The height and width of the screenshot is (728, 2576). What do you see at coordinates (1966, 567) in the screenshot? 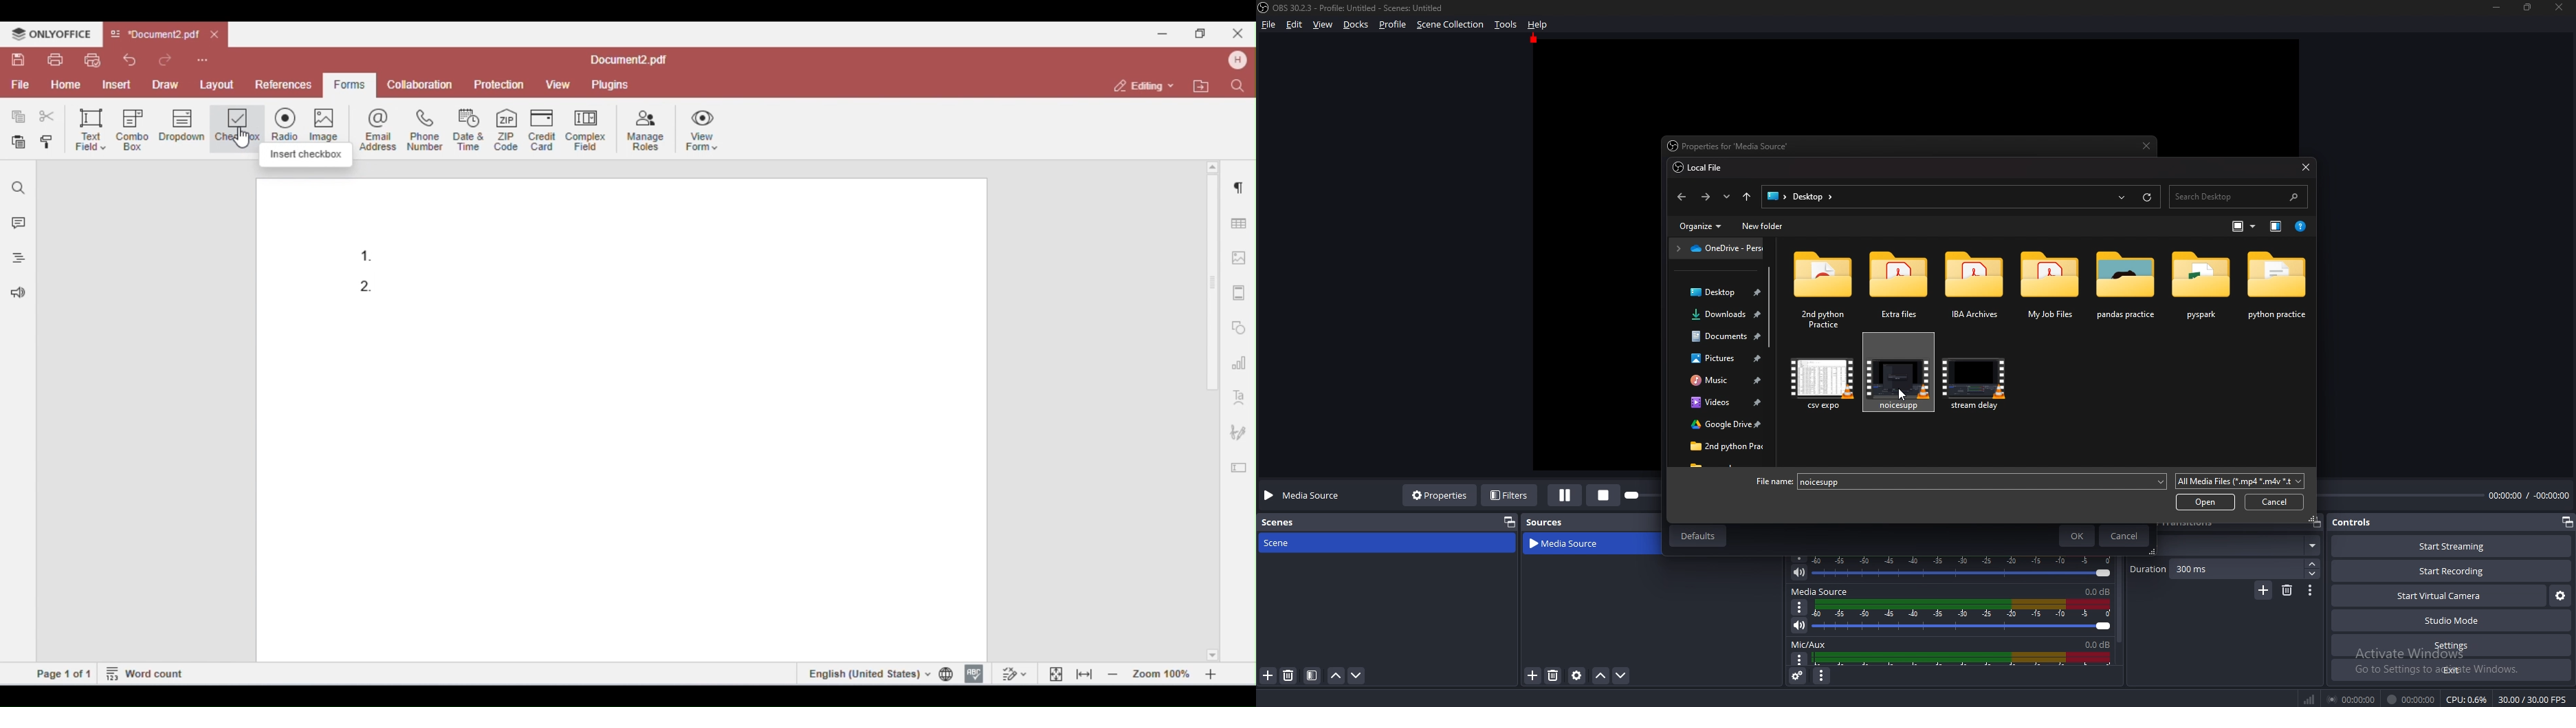
I see `Audio soundbar` at bounding box center [1966, 567].